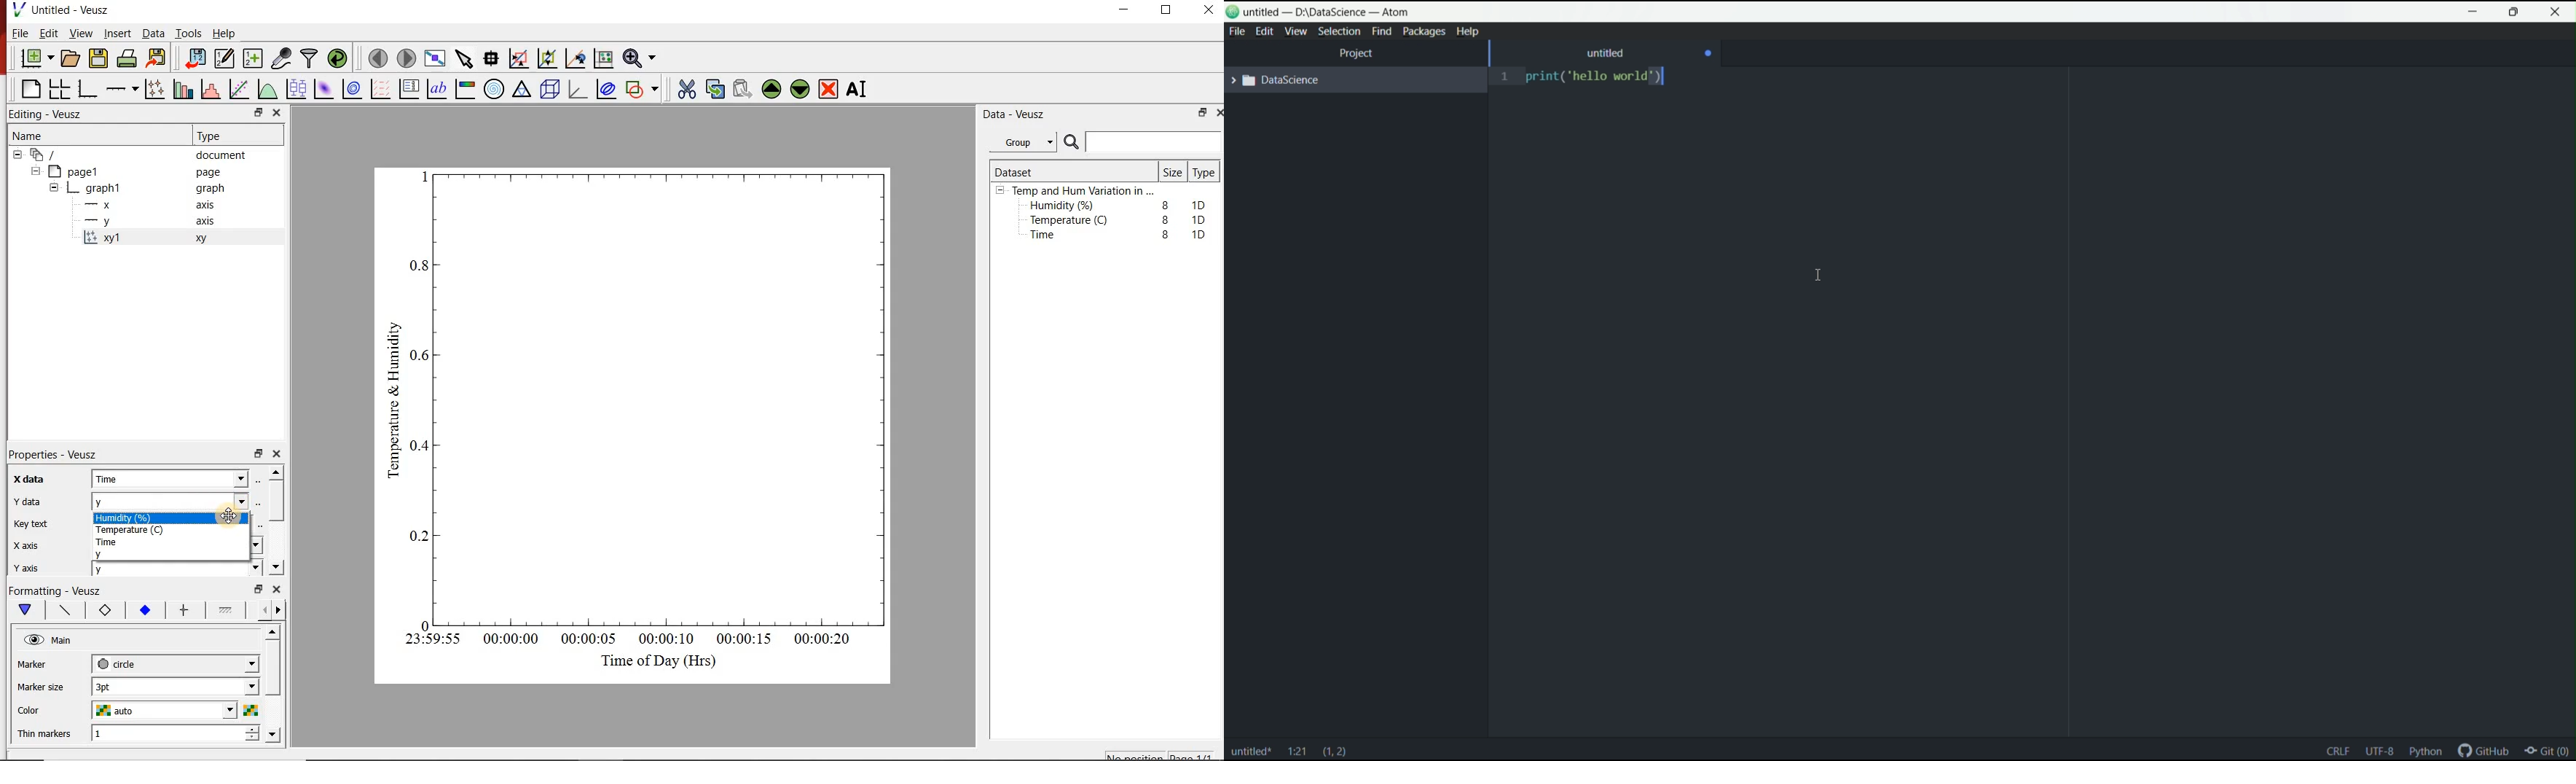 The height and width of the screenshot is (784, 2576). Describe the element at coordinates (2551, 753) in the screenshot. I see `git` at that location.